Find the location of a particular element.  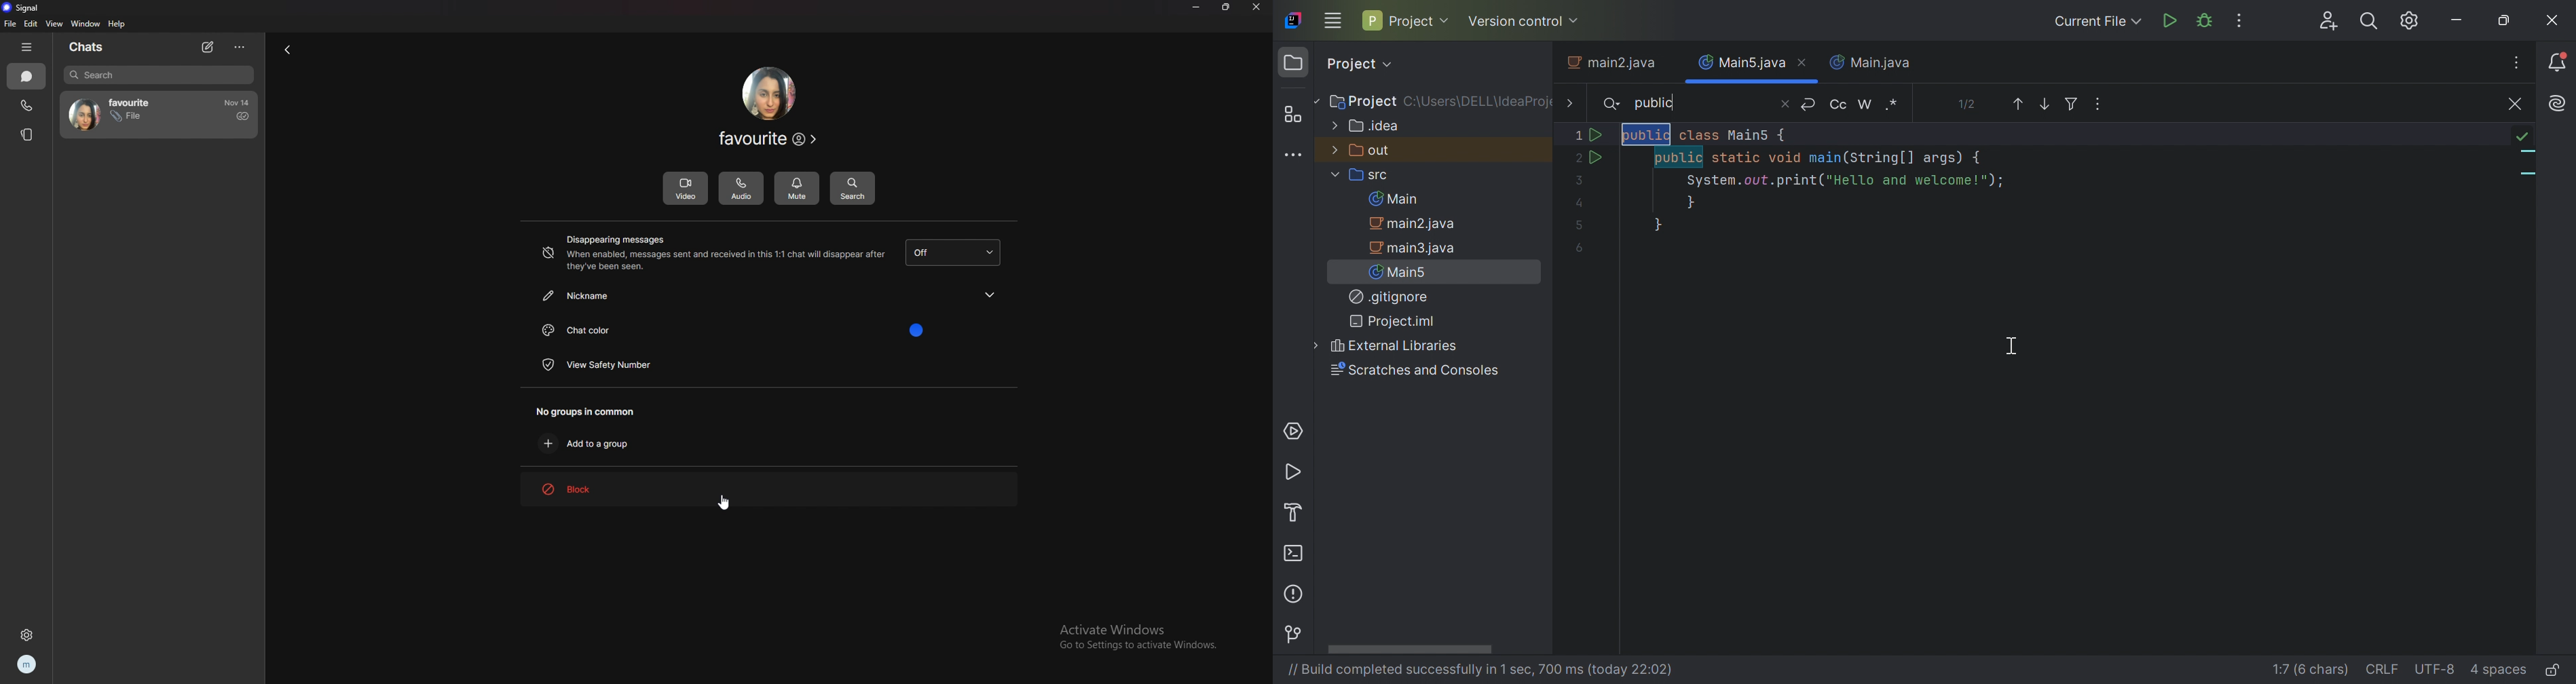

Run is located at coordinates (1296, 474).